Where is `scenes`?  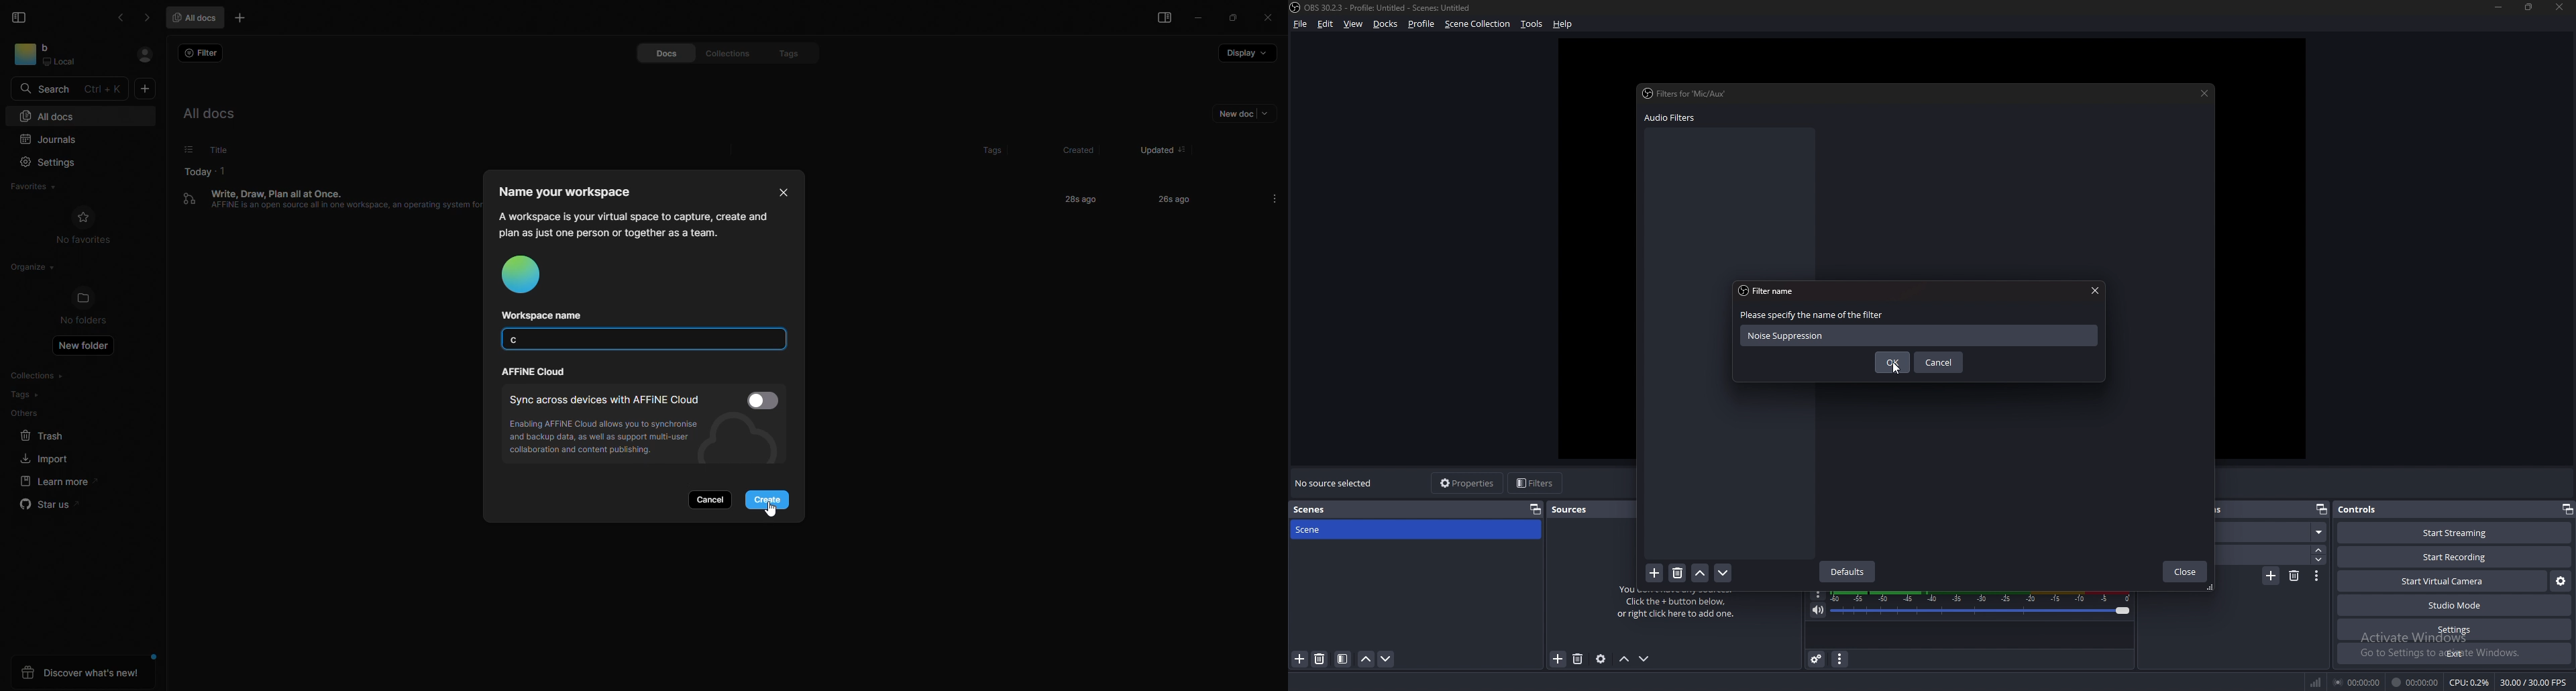
scenes is located at coordinates (1311, 510).